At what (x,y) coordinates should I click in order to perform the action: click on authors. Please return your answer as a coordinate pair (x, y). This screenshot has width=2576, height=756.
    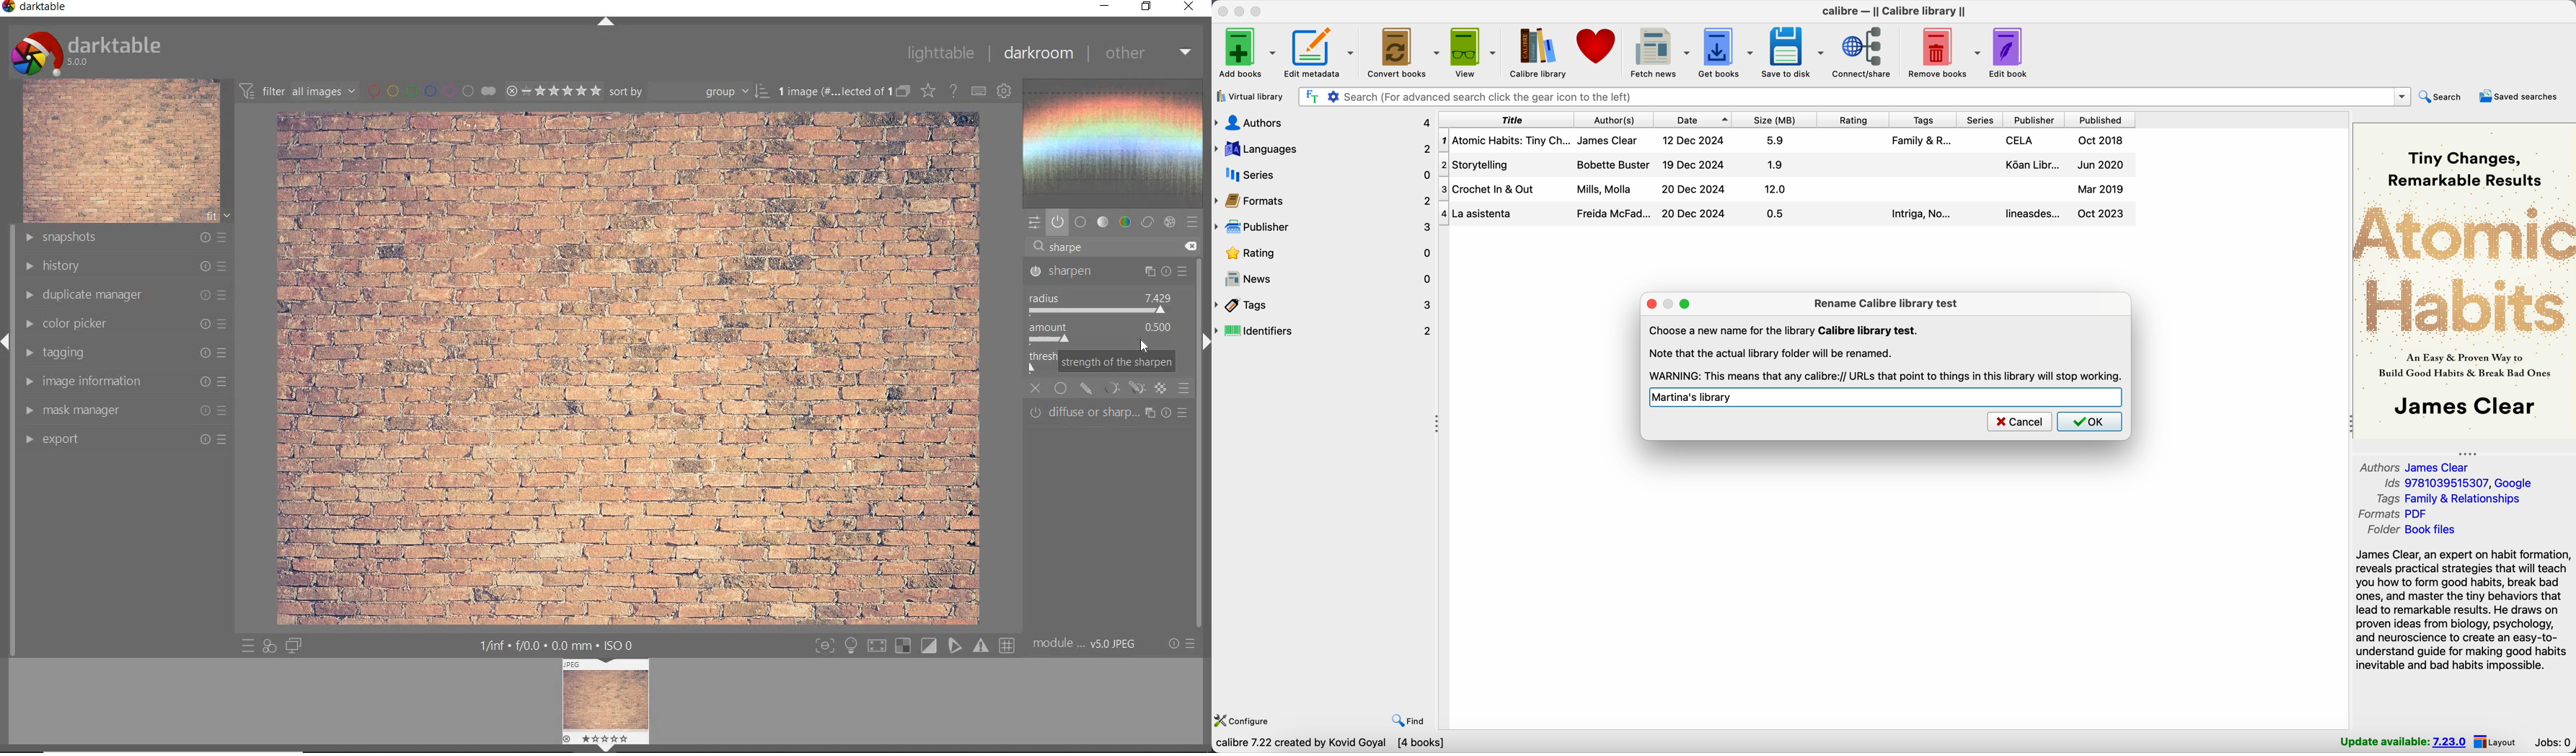
    Looking at the image, I should click on (1323, 122).